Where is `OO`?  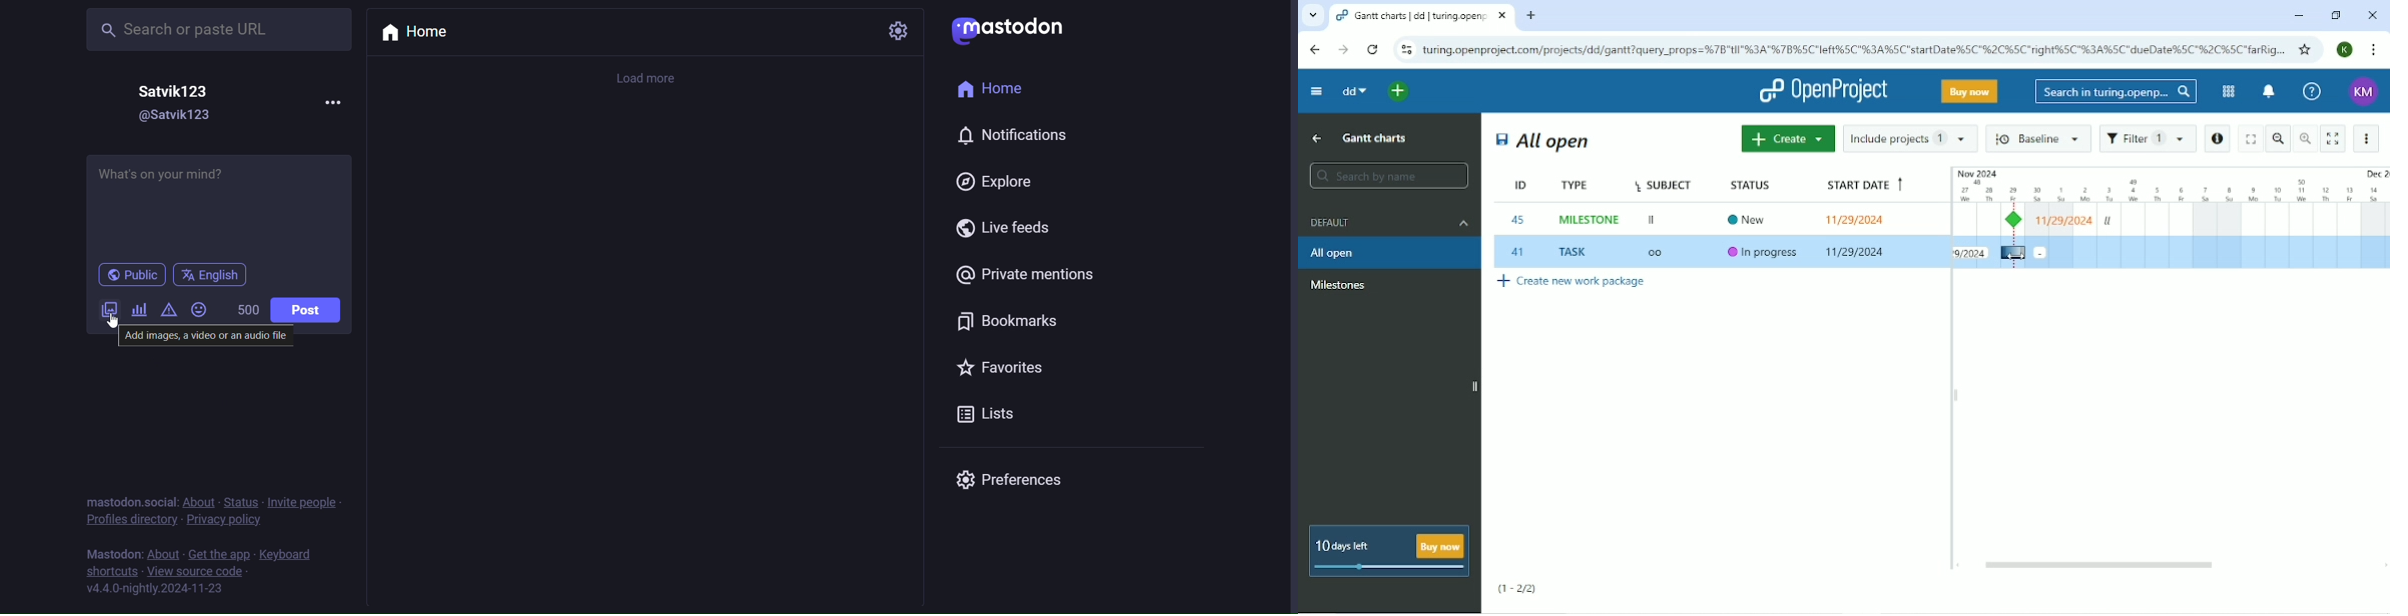
OO is located at coordinates (1661, 254).